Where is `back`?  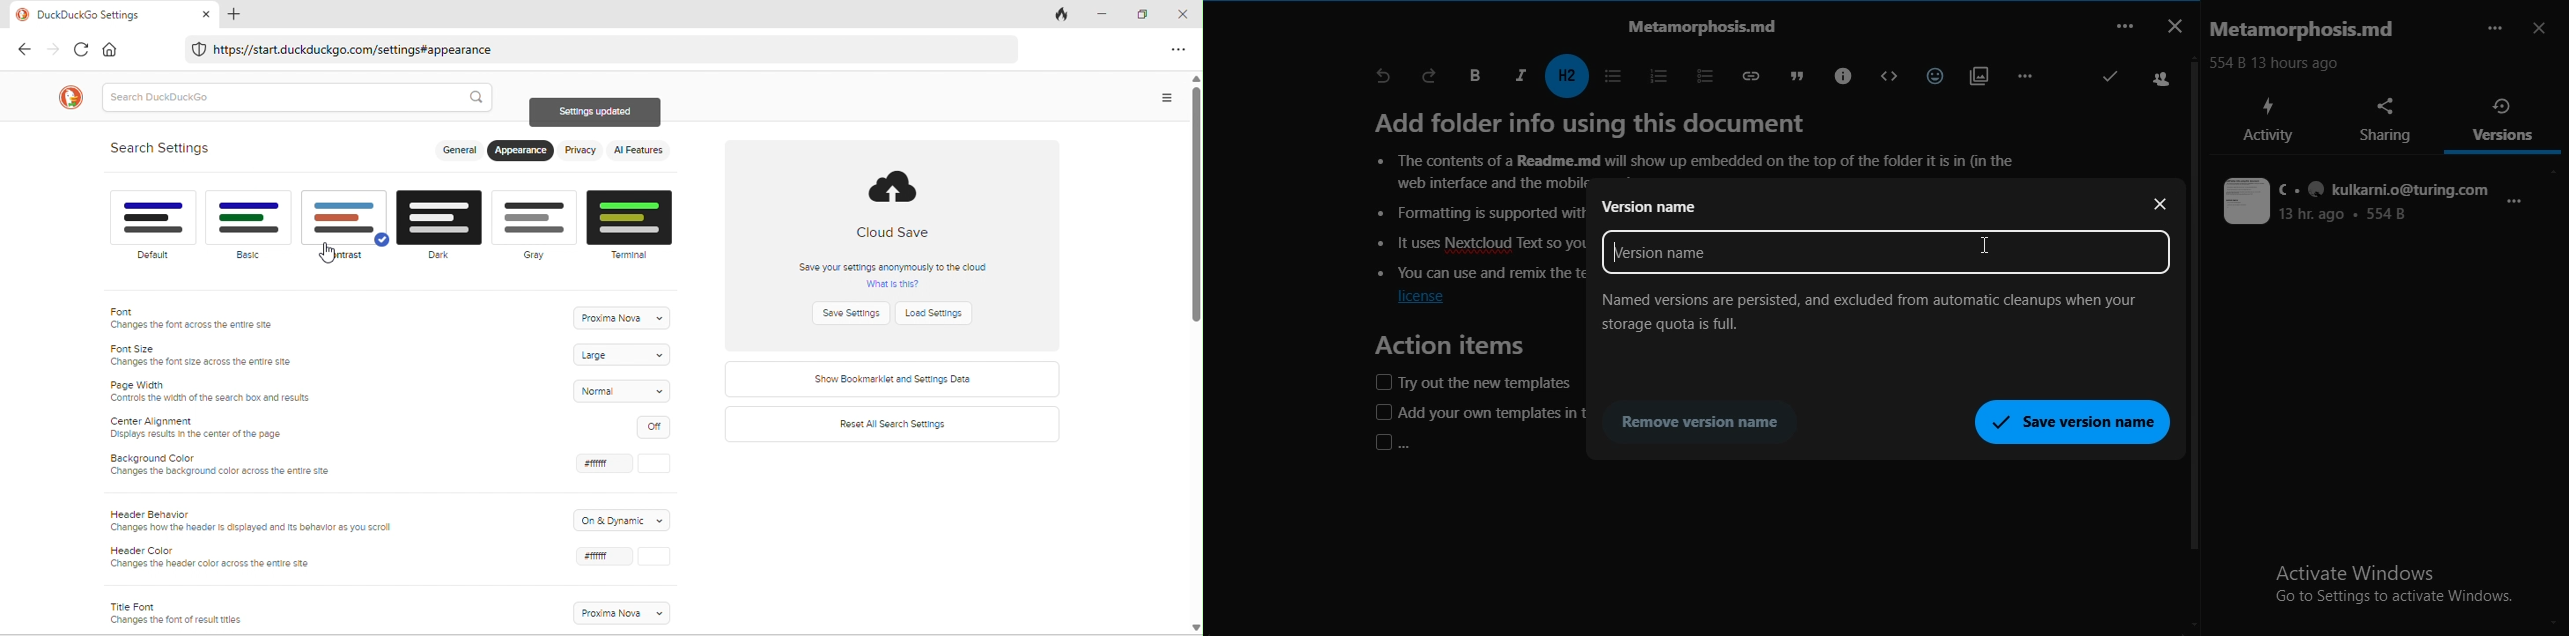 back is located at coordinates (24, 50).